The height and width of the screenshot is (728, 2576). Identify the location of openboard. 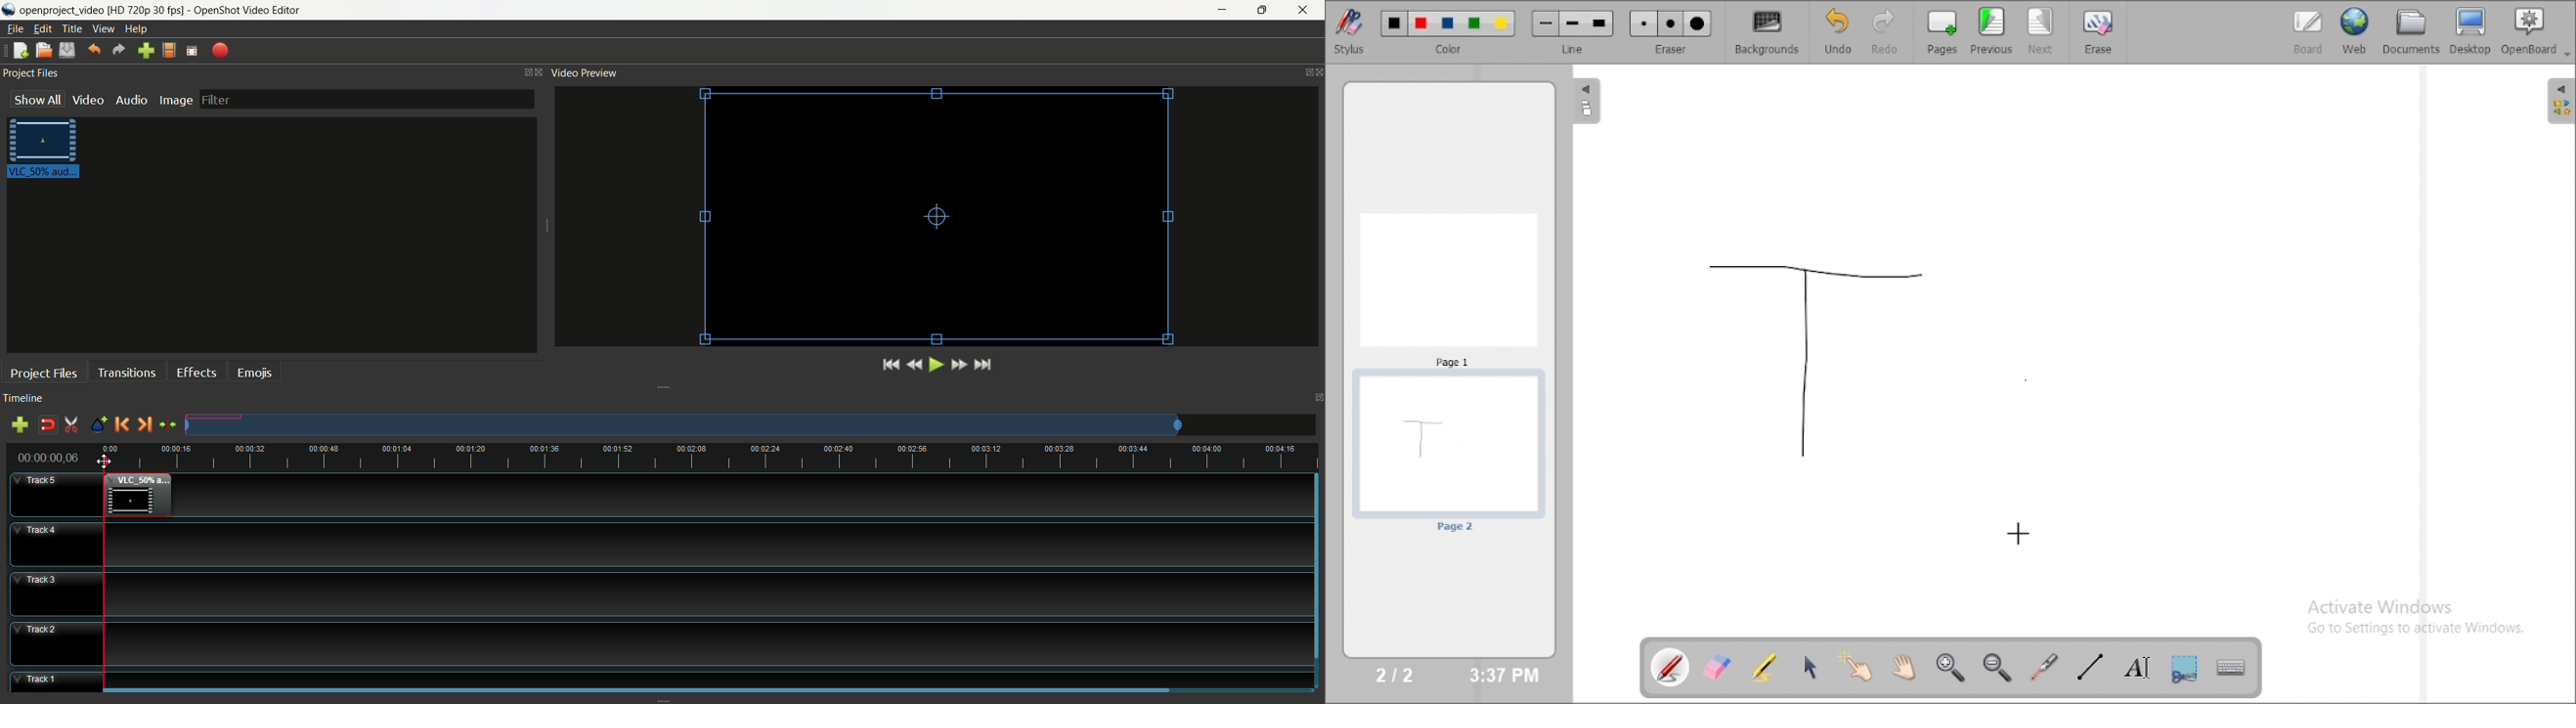
(2536, 32).